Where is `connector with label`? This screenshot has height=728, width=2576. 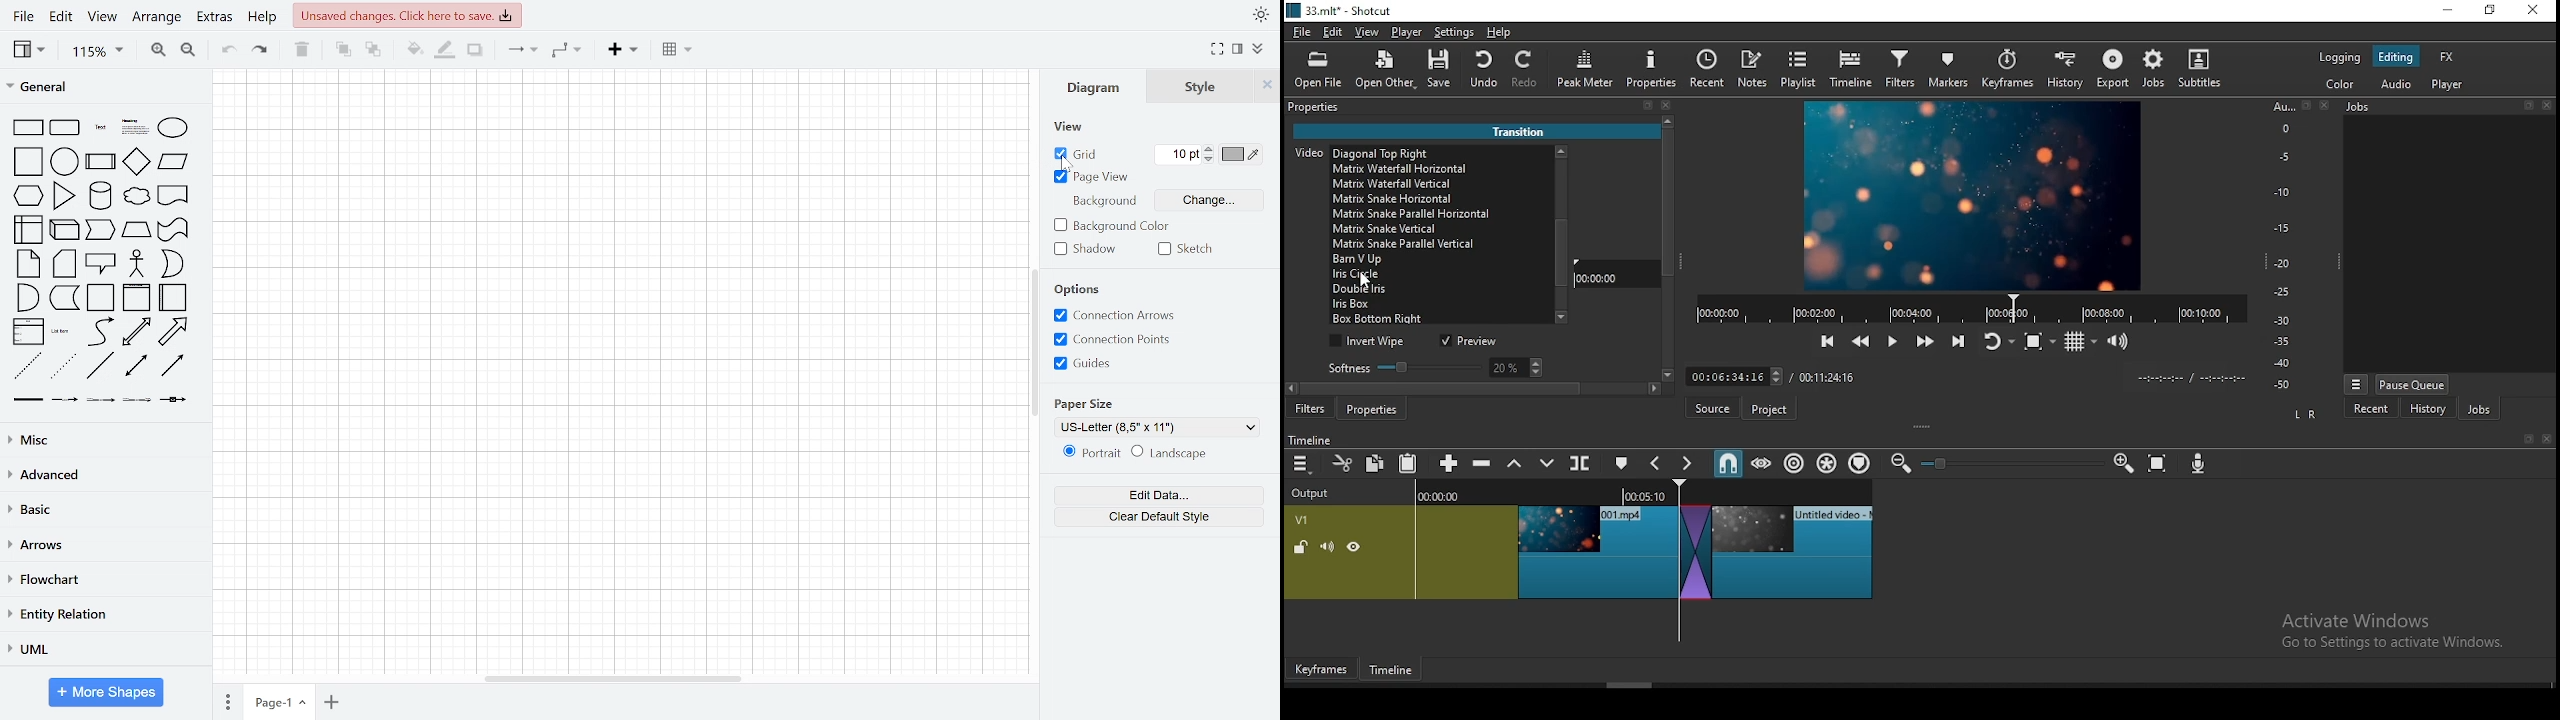
connector with label is located at coordinates (65, 399).